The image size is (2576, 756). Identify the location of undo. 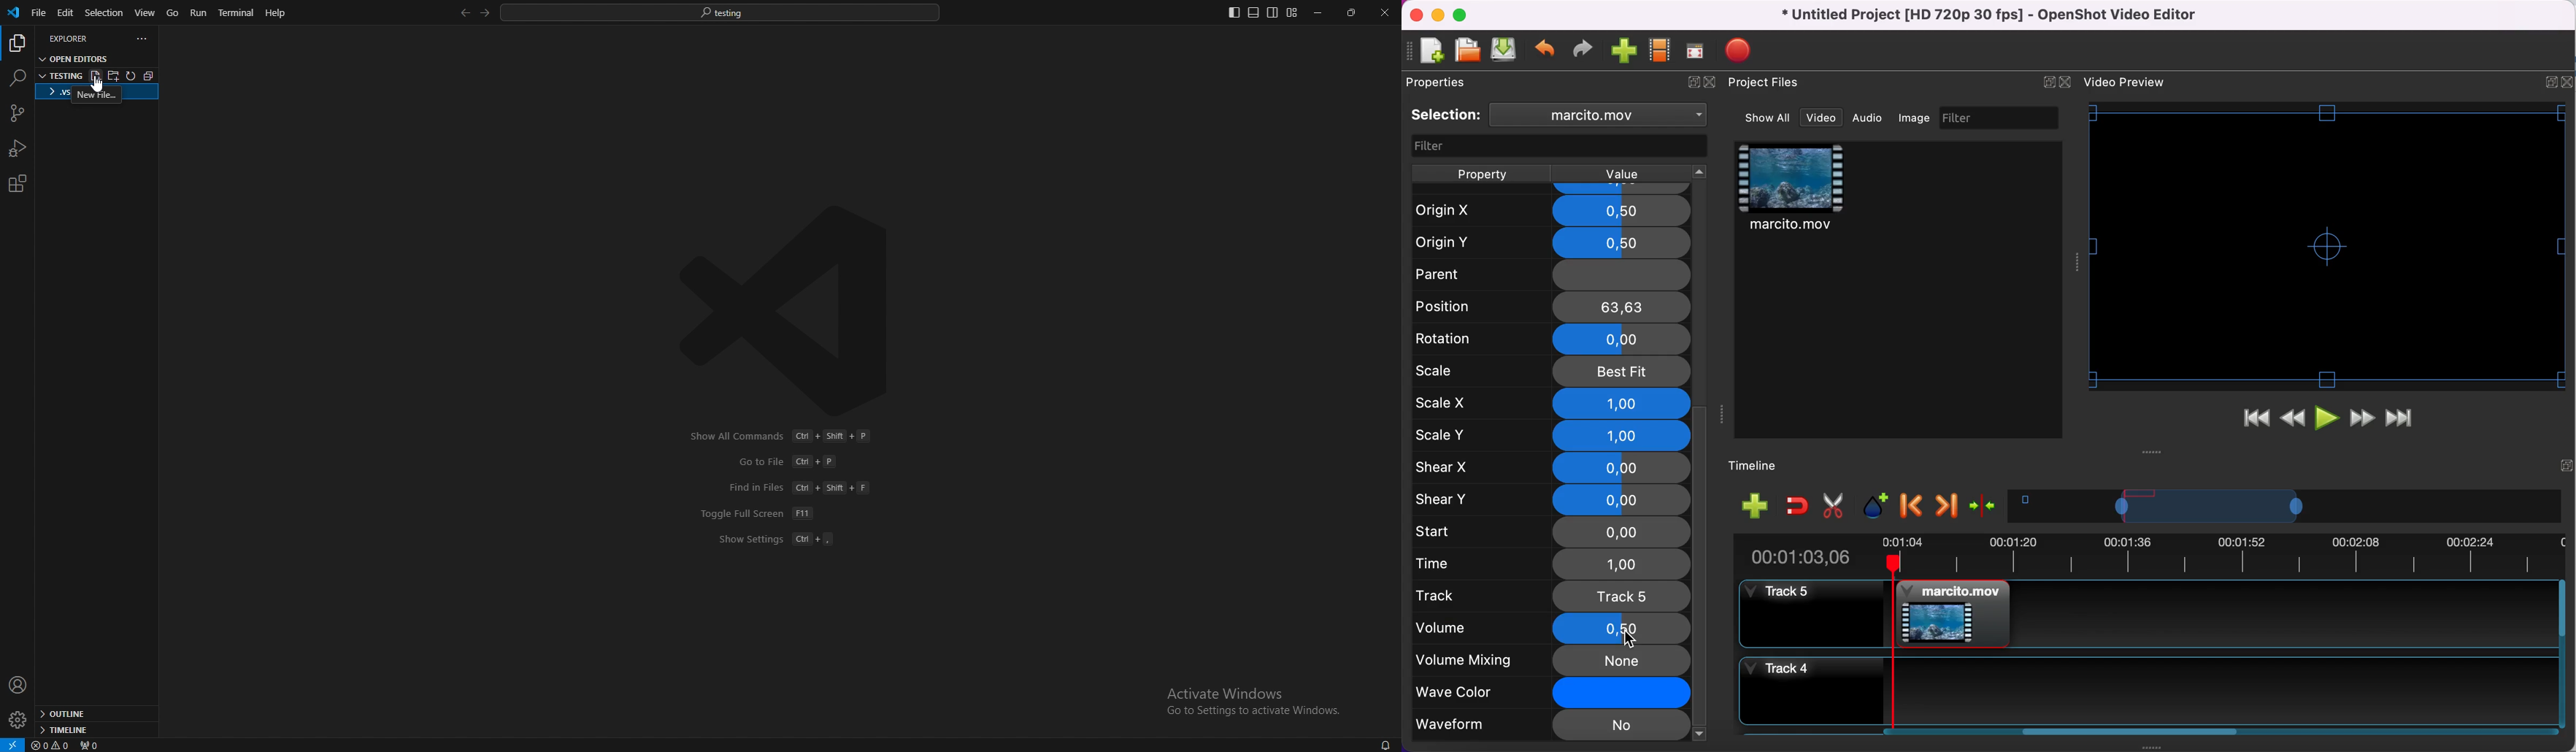
(1546, 51).